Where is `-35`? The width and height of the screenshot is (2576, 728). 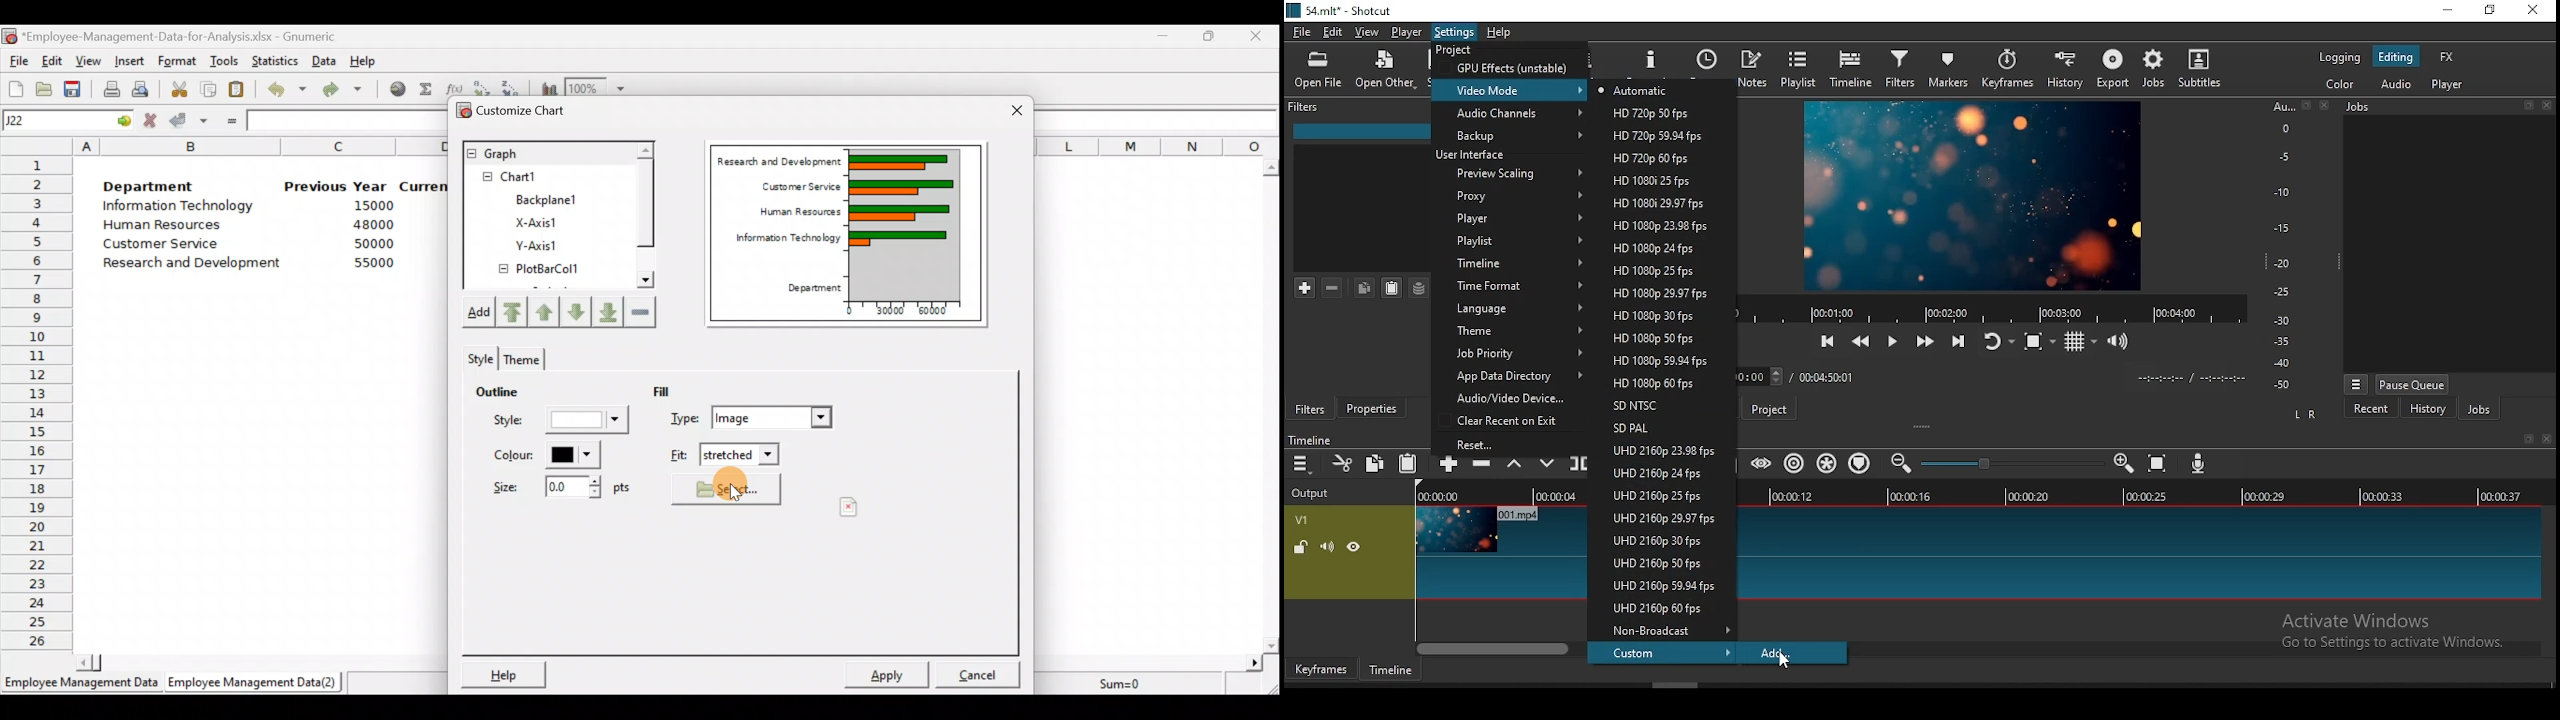 -35 is located at coordinates (2278, 342).